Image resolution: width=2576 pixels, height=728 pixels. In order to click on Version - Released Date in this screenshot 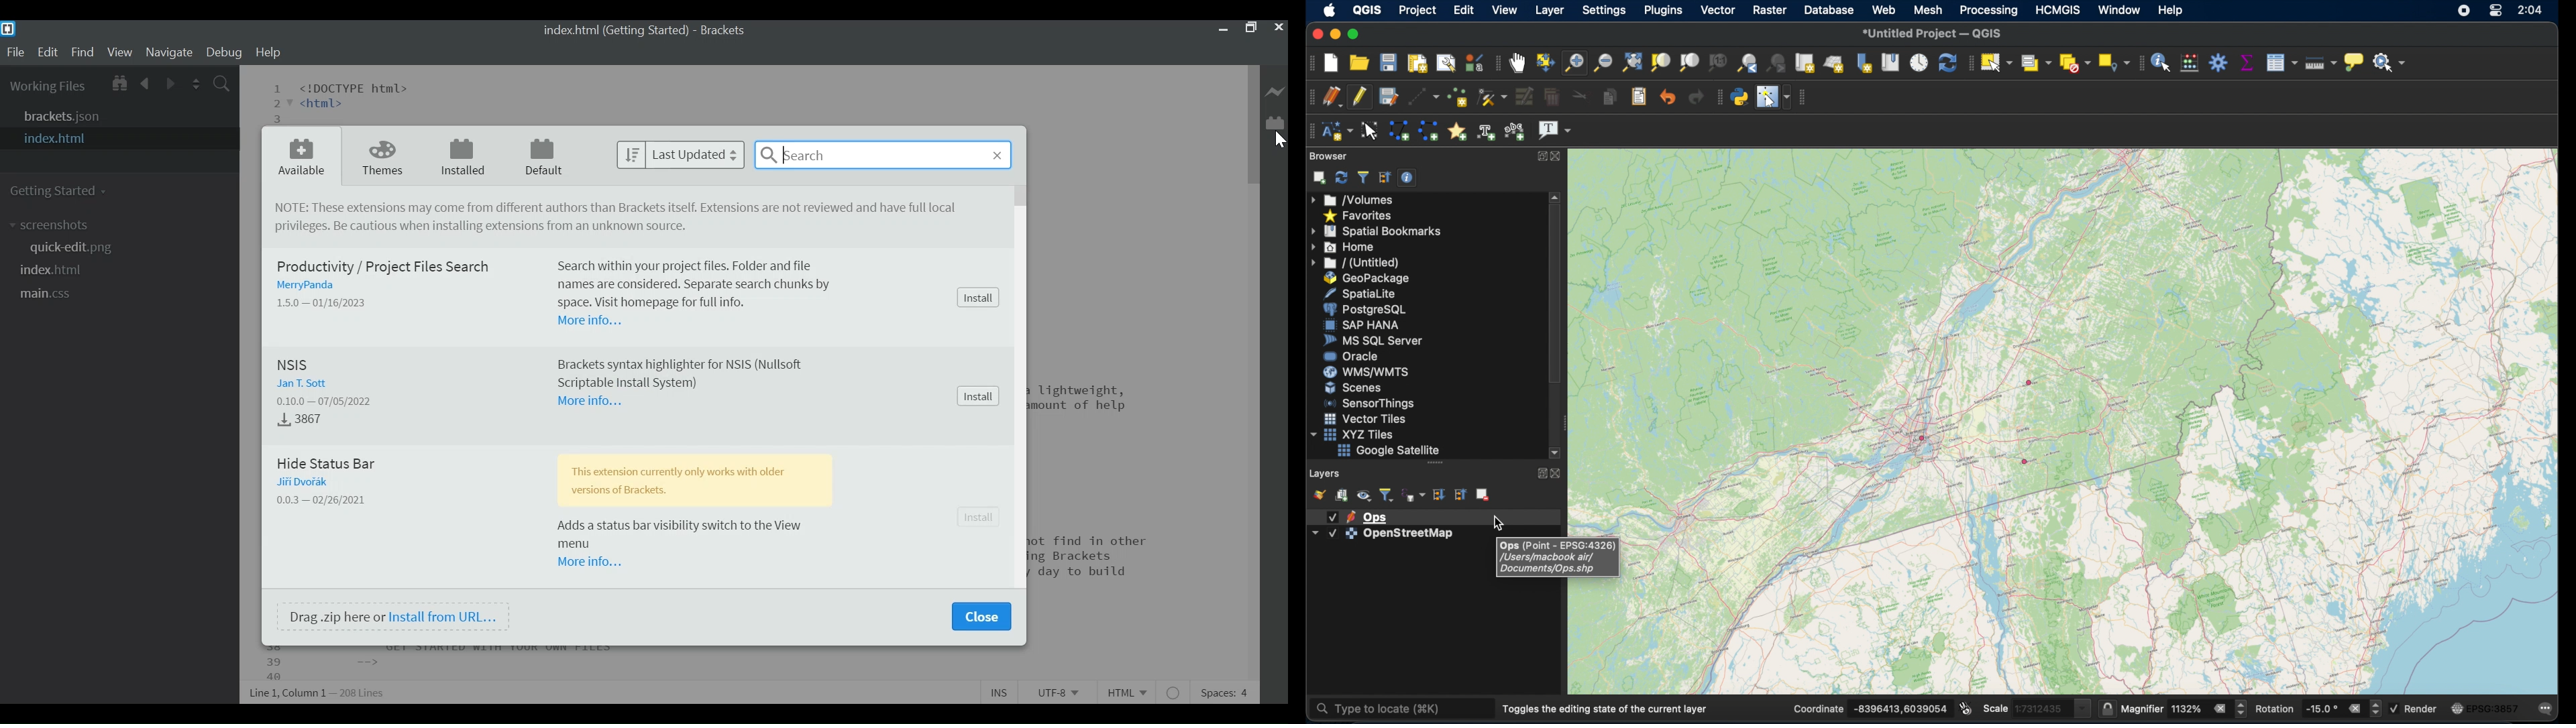, I will do `click(325, 302)`.